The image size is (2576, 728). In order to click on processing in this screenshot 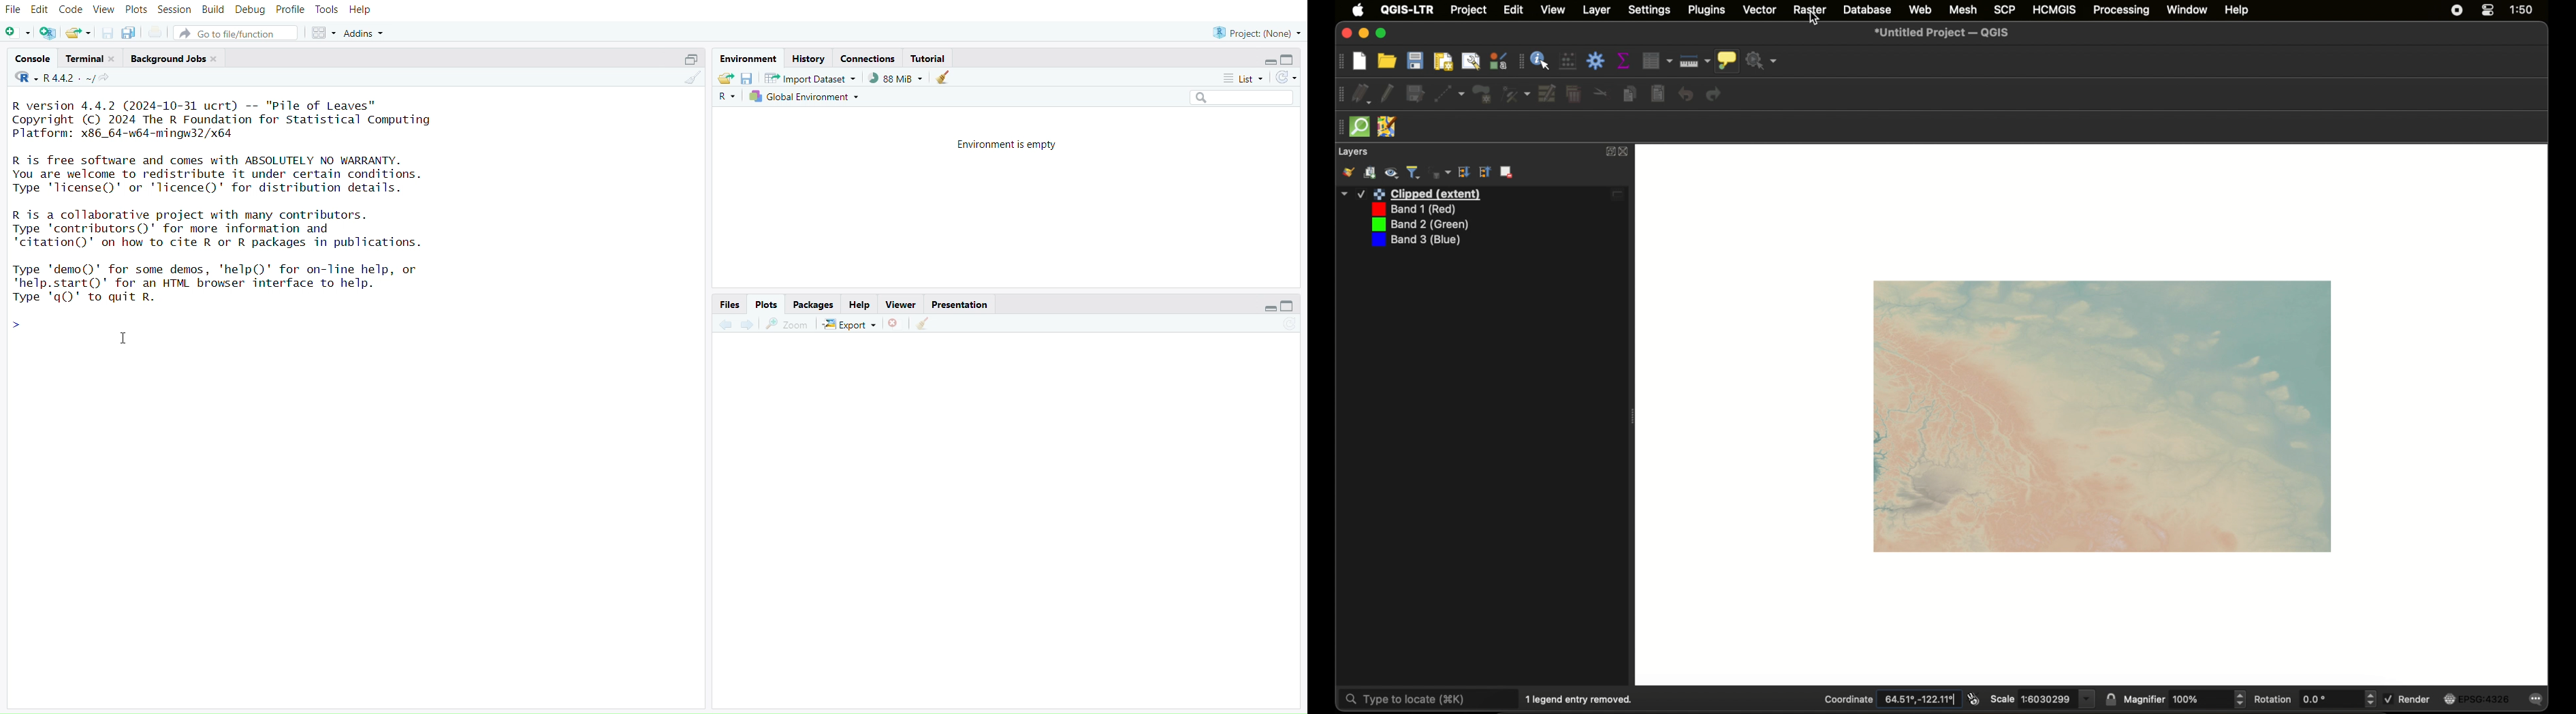, I will do `click(2122, 11)`.